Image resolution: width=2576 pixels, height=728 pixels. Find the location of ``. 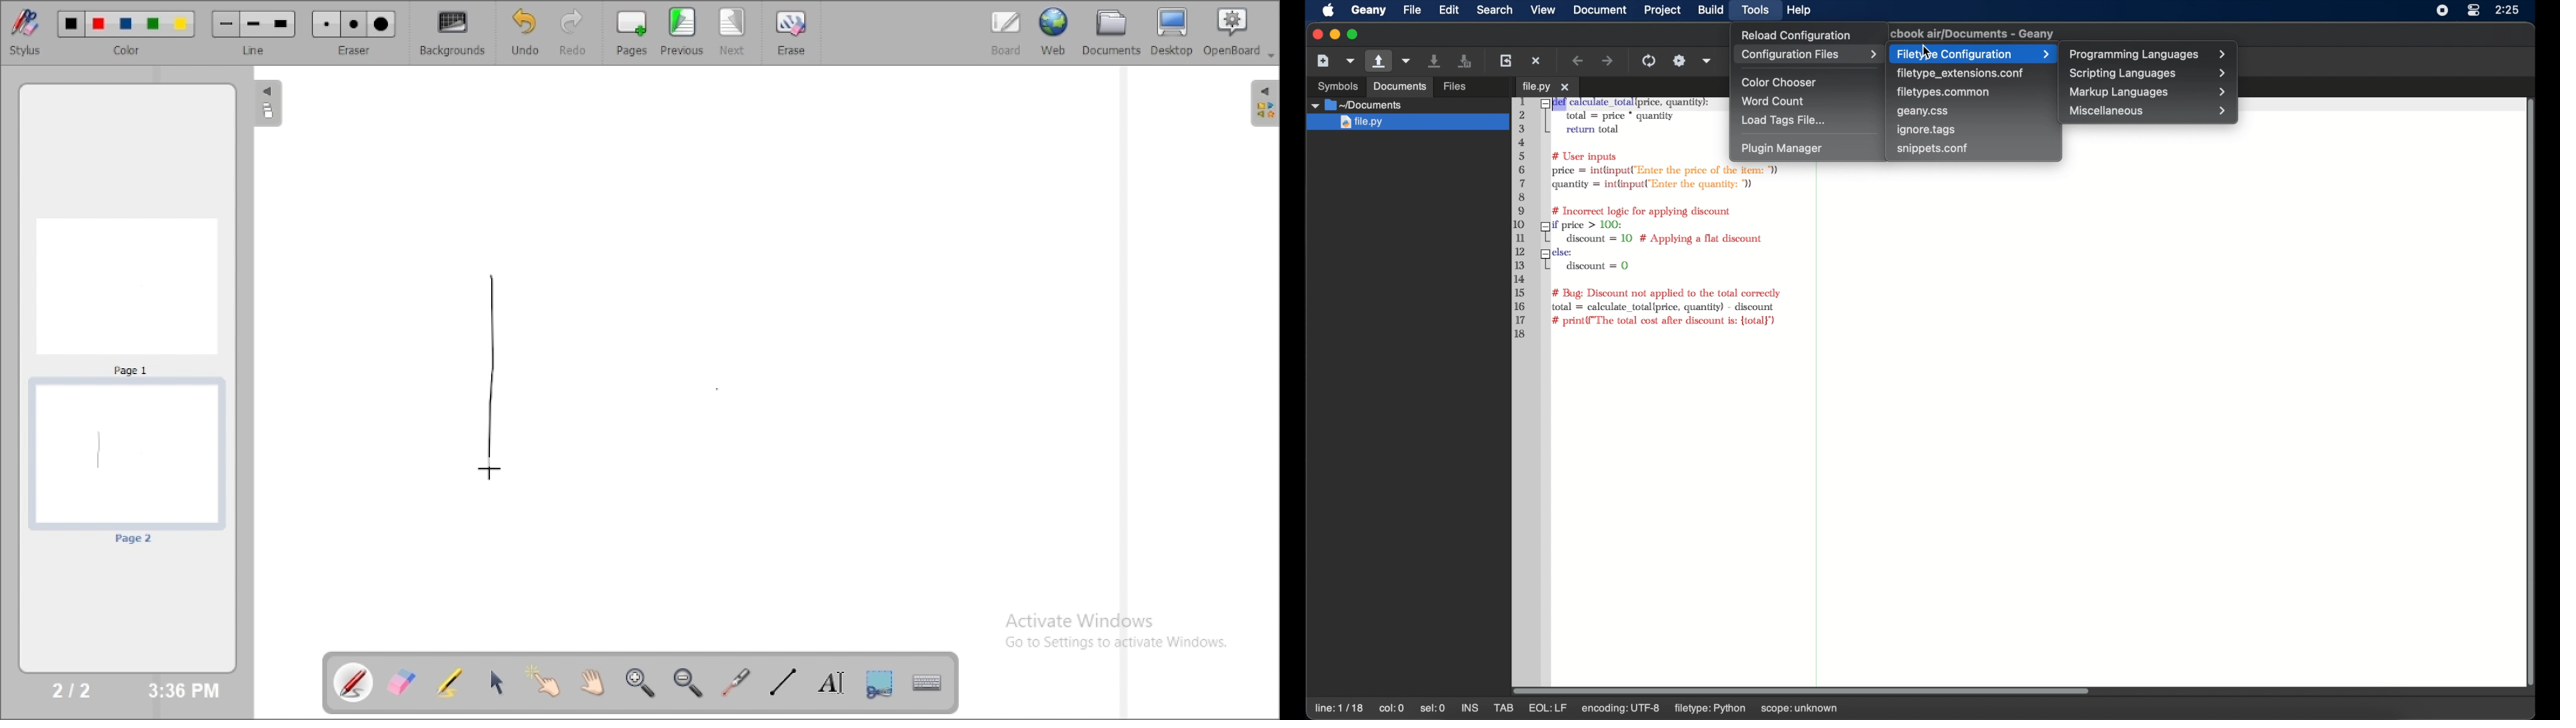

 is located at coordinates (1399, 87).